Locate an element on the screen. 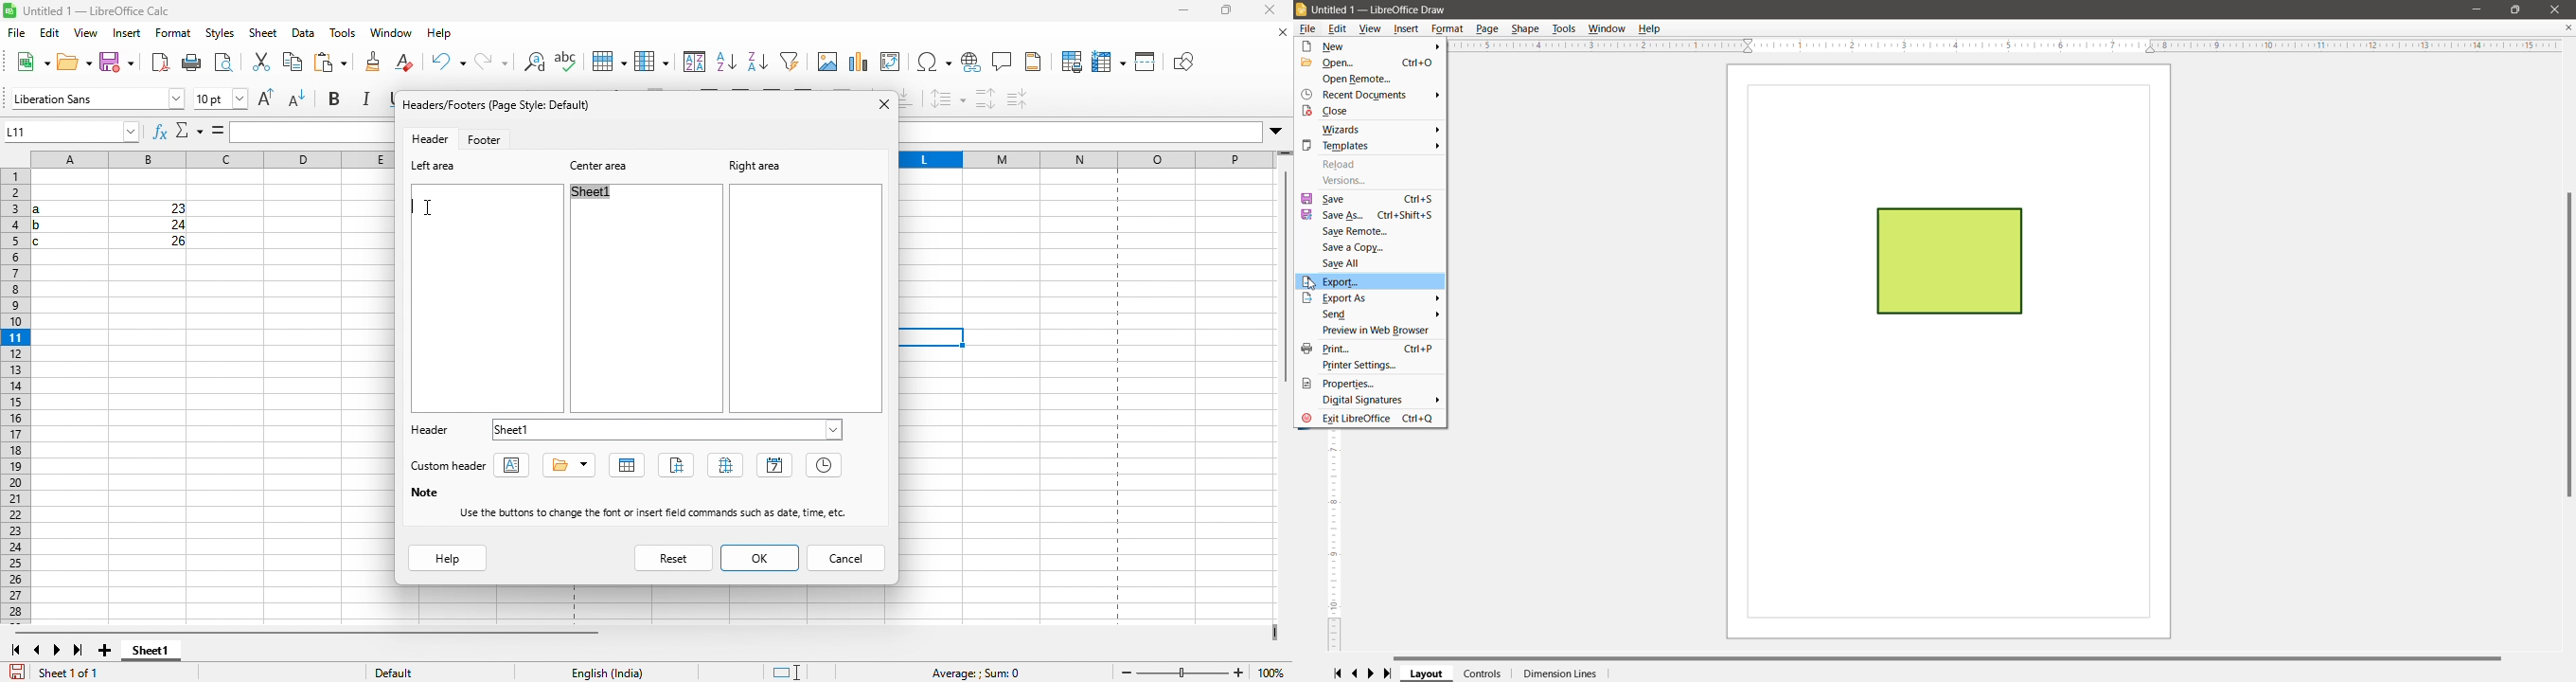 This screenshot has height=700, width=2576. Export As is located at coordinates (1354, 299).